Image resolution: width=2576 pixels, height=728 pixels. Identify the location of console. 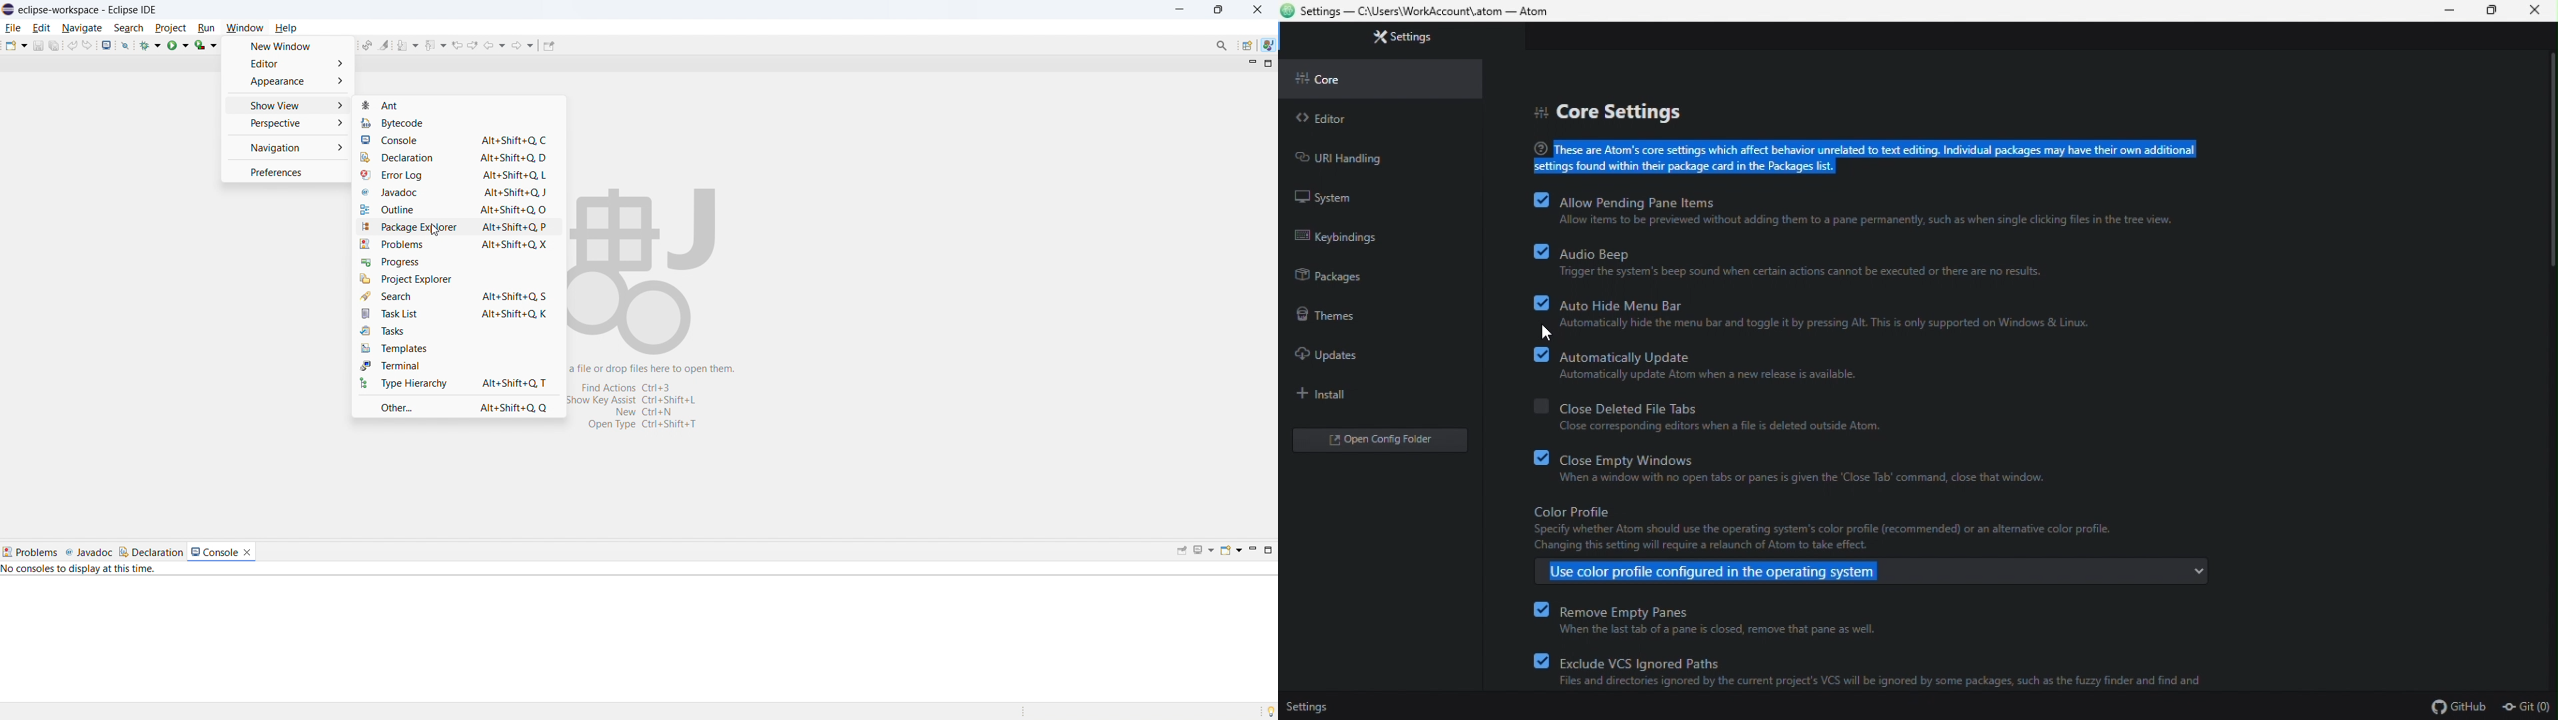
(457, 140).